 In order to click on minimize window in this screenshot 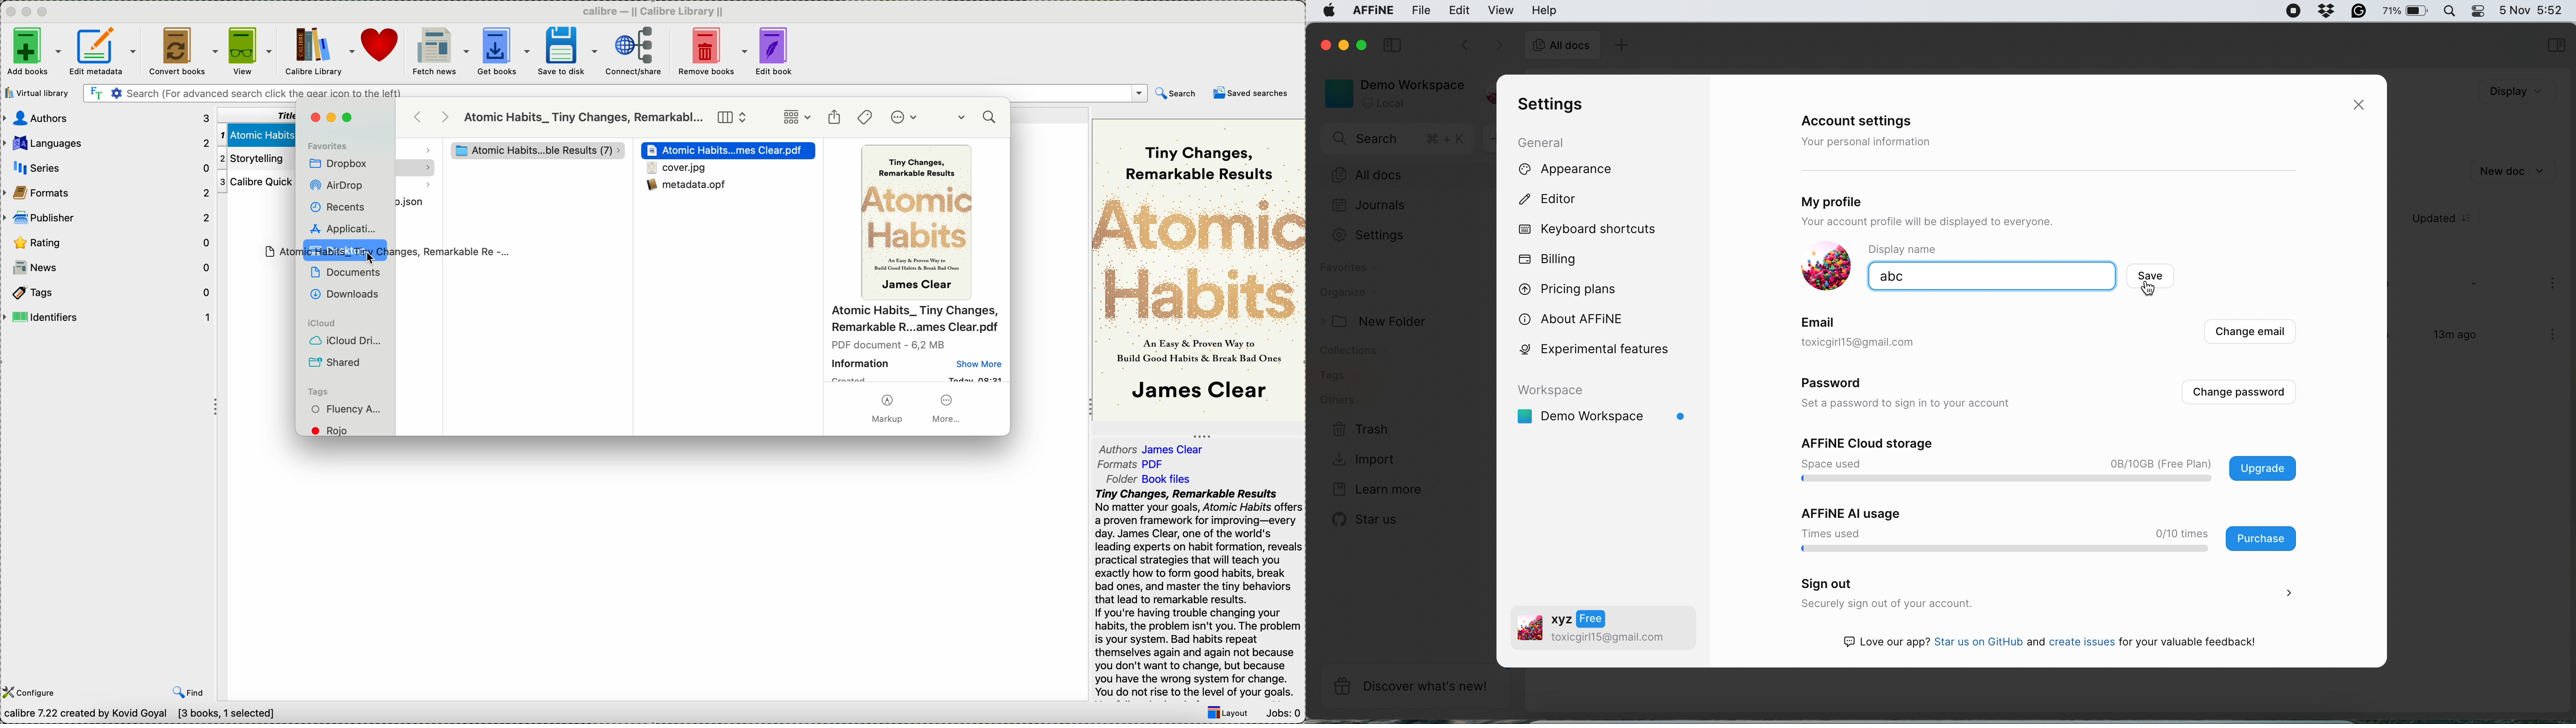, I will do `click(334, 118)`.